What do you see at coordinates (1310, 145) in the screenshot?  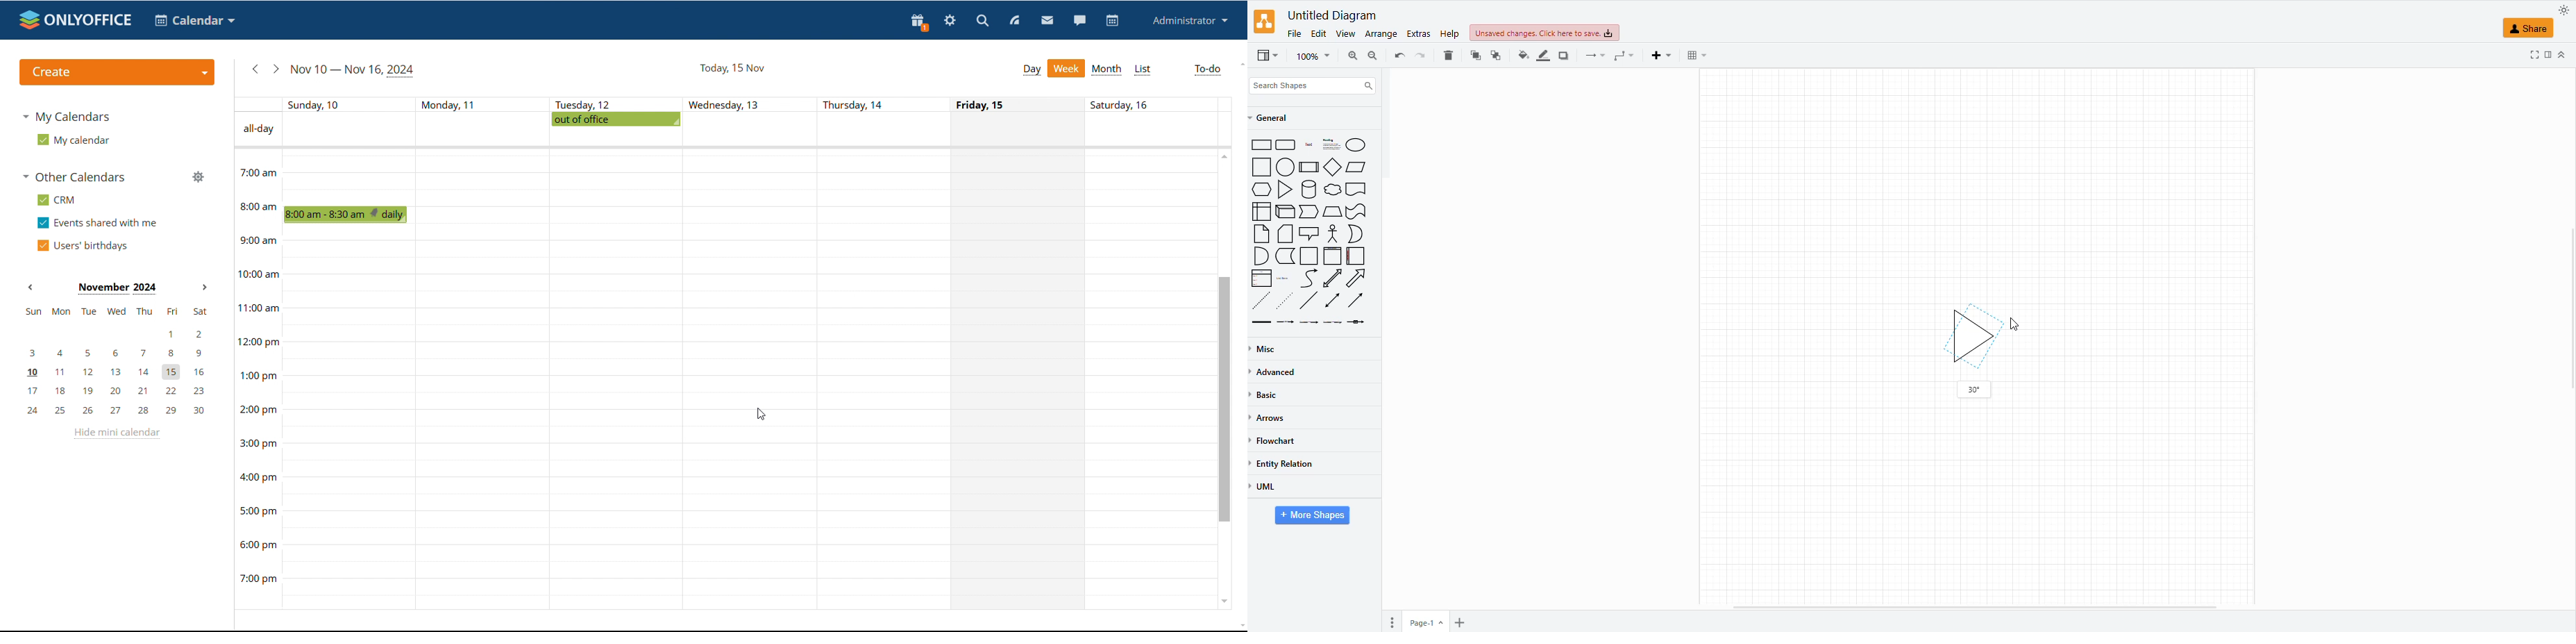 I see `Title` at bounding box center [1310, 145].